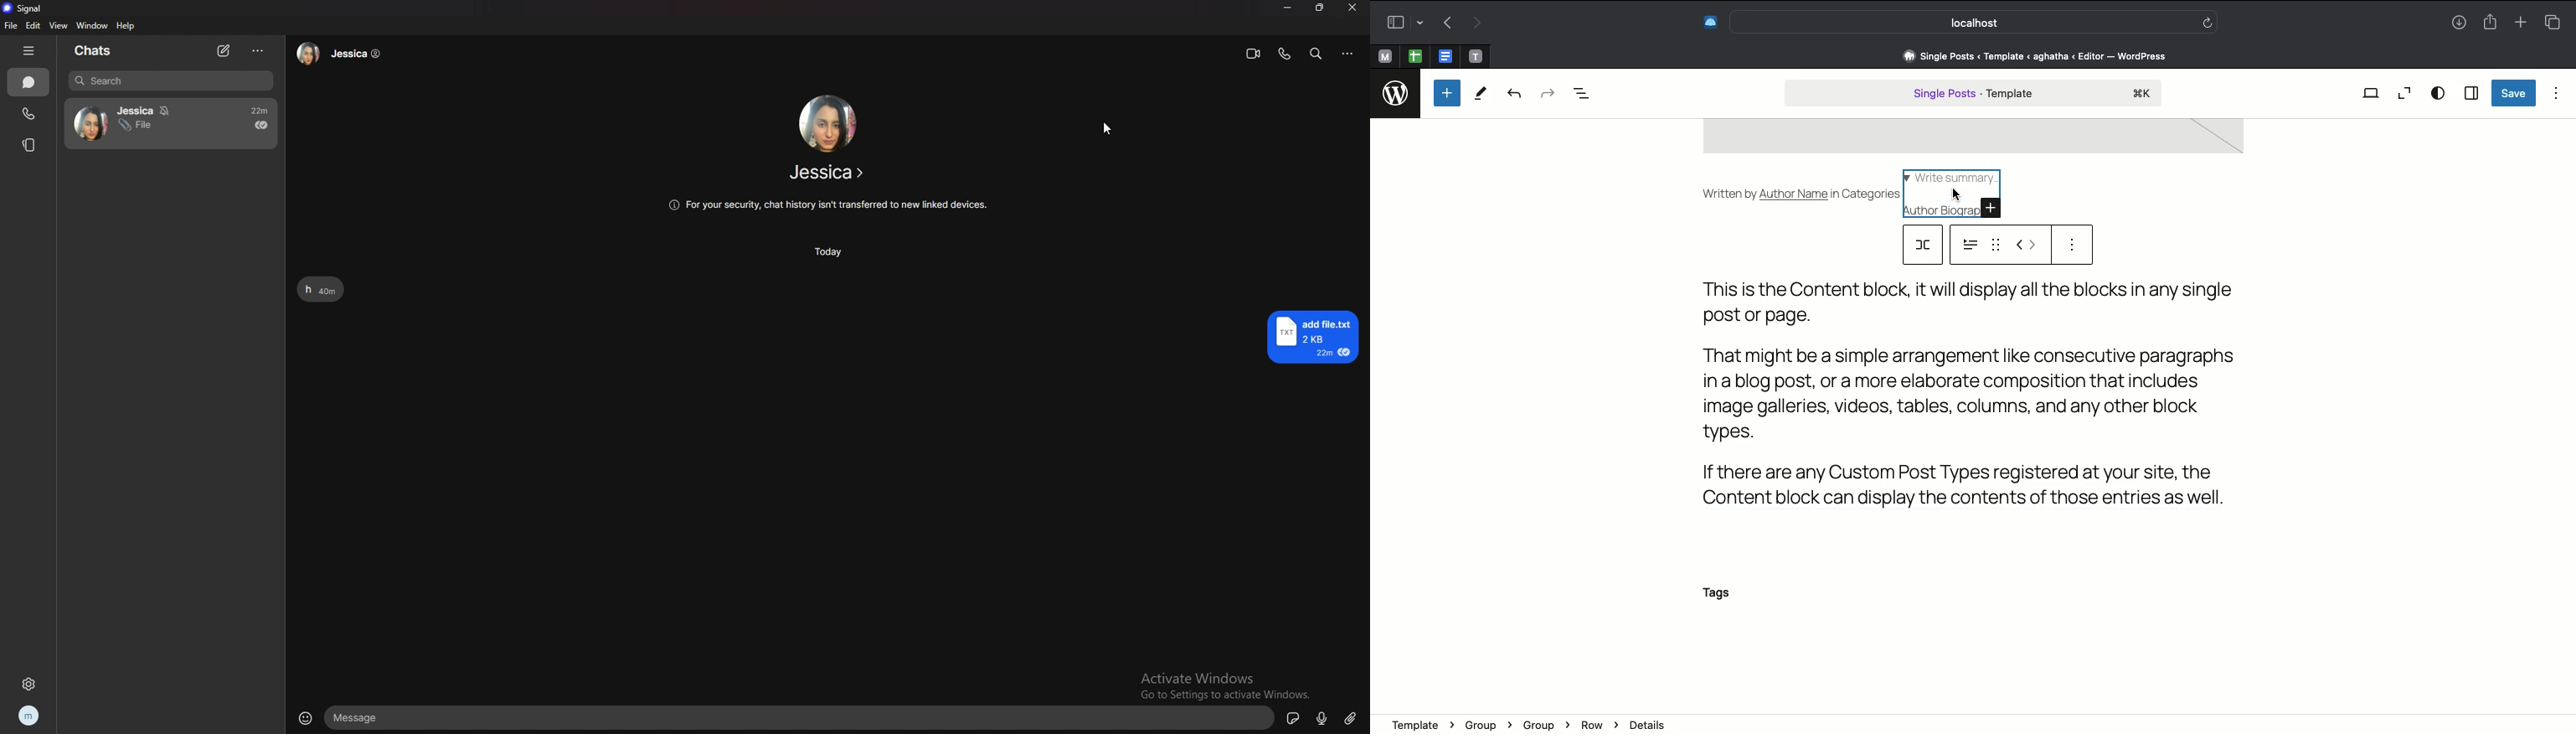  Describe the element at coordinates (30, 146) in the screenshot. I see `stories` at that location.